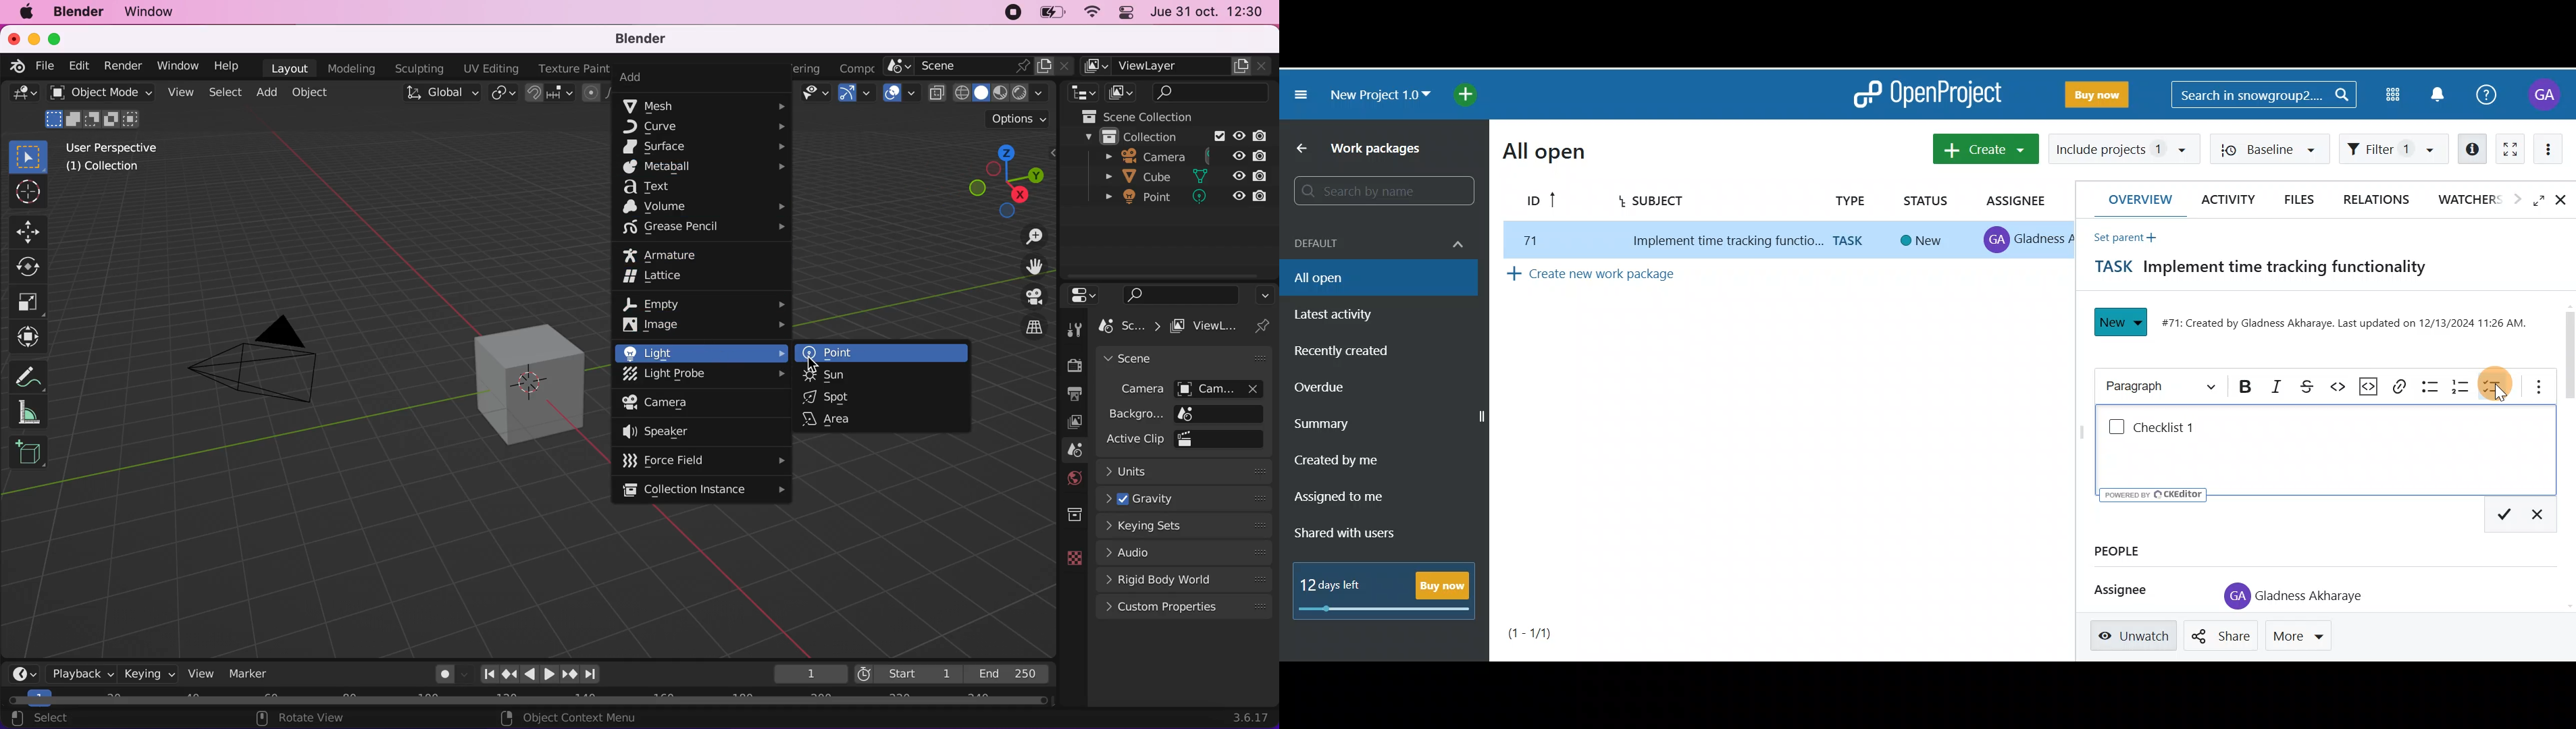  I want to click on force field, so click(703, 460).